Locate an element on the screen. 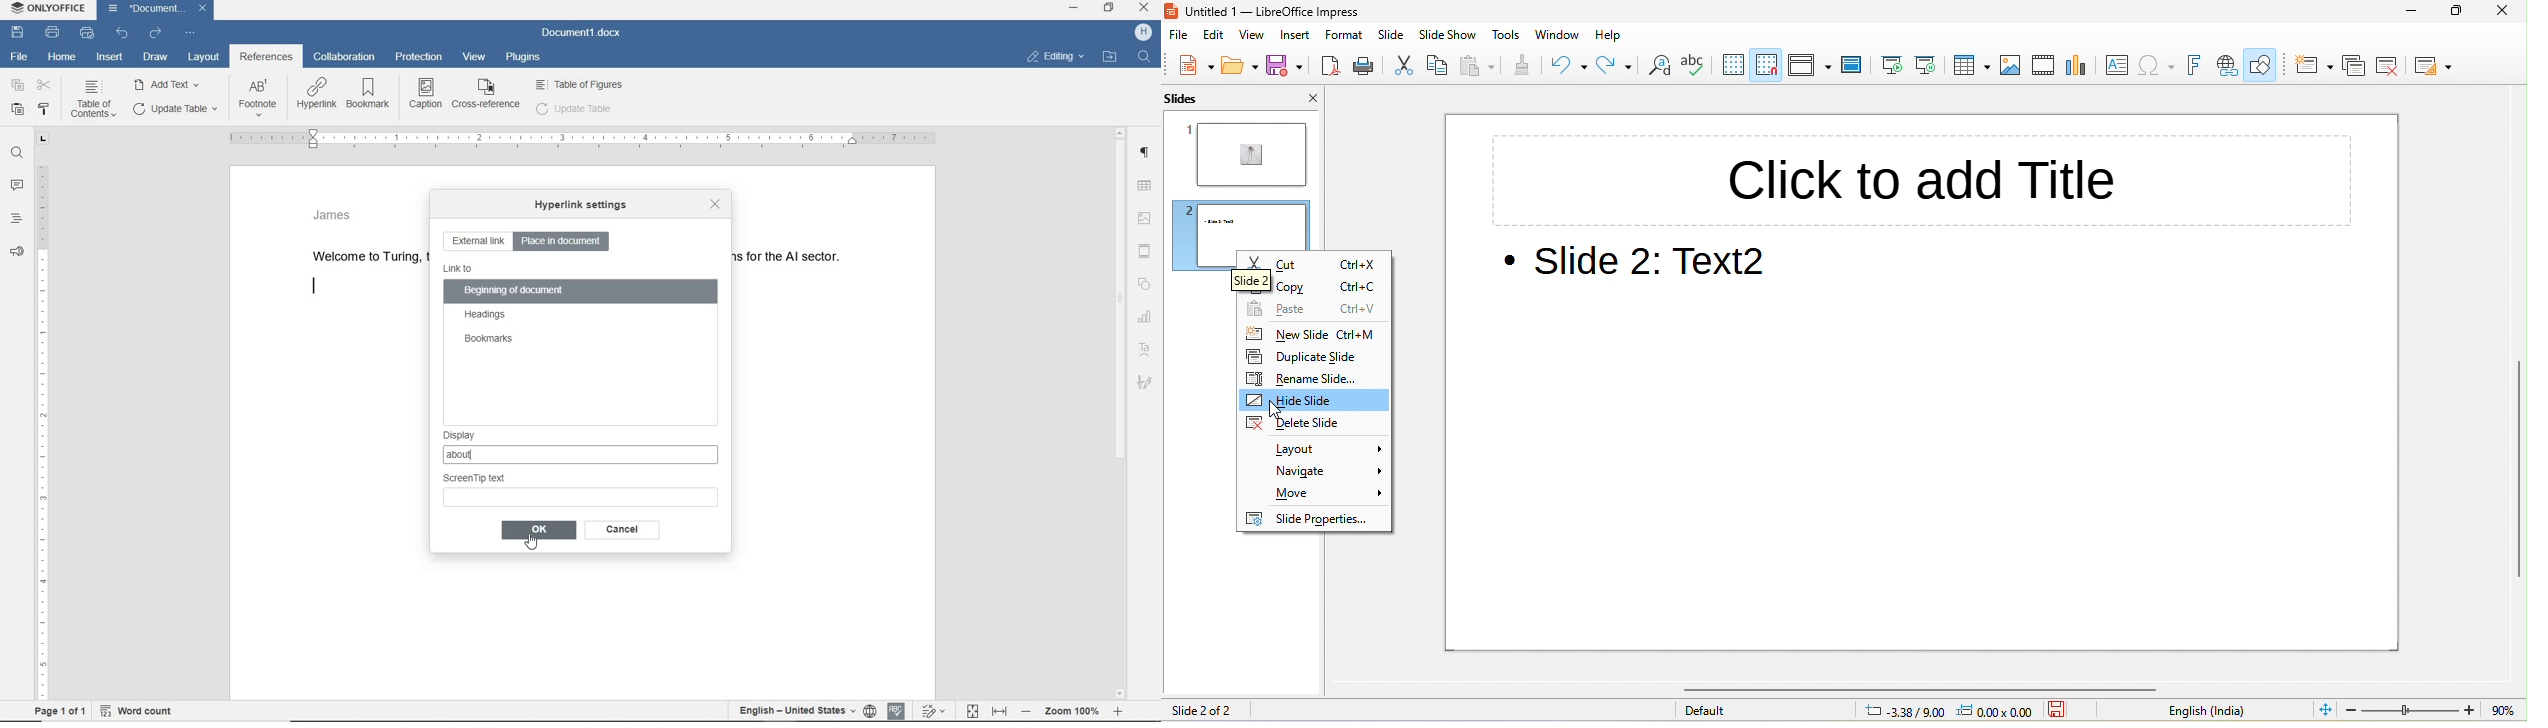  table is located at coordinates (1973, 66).